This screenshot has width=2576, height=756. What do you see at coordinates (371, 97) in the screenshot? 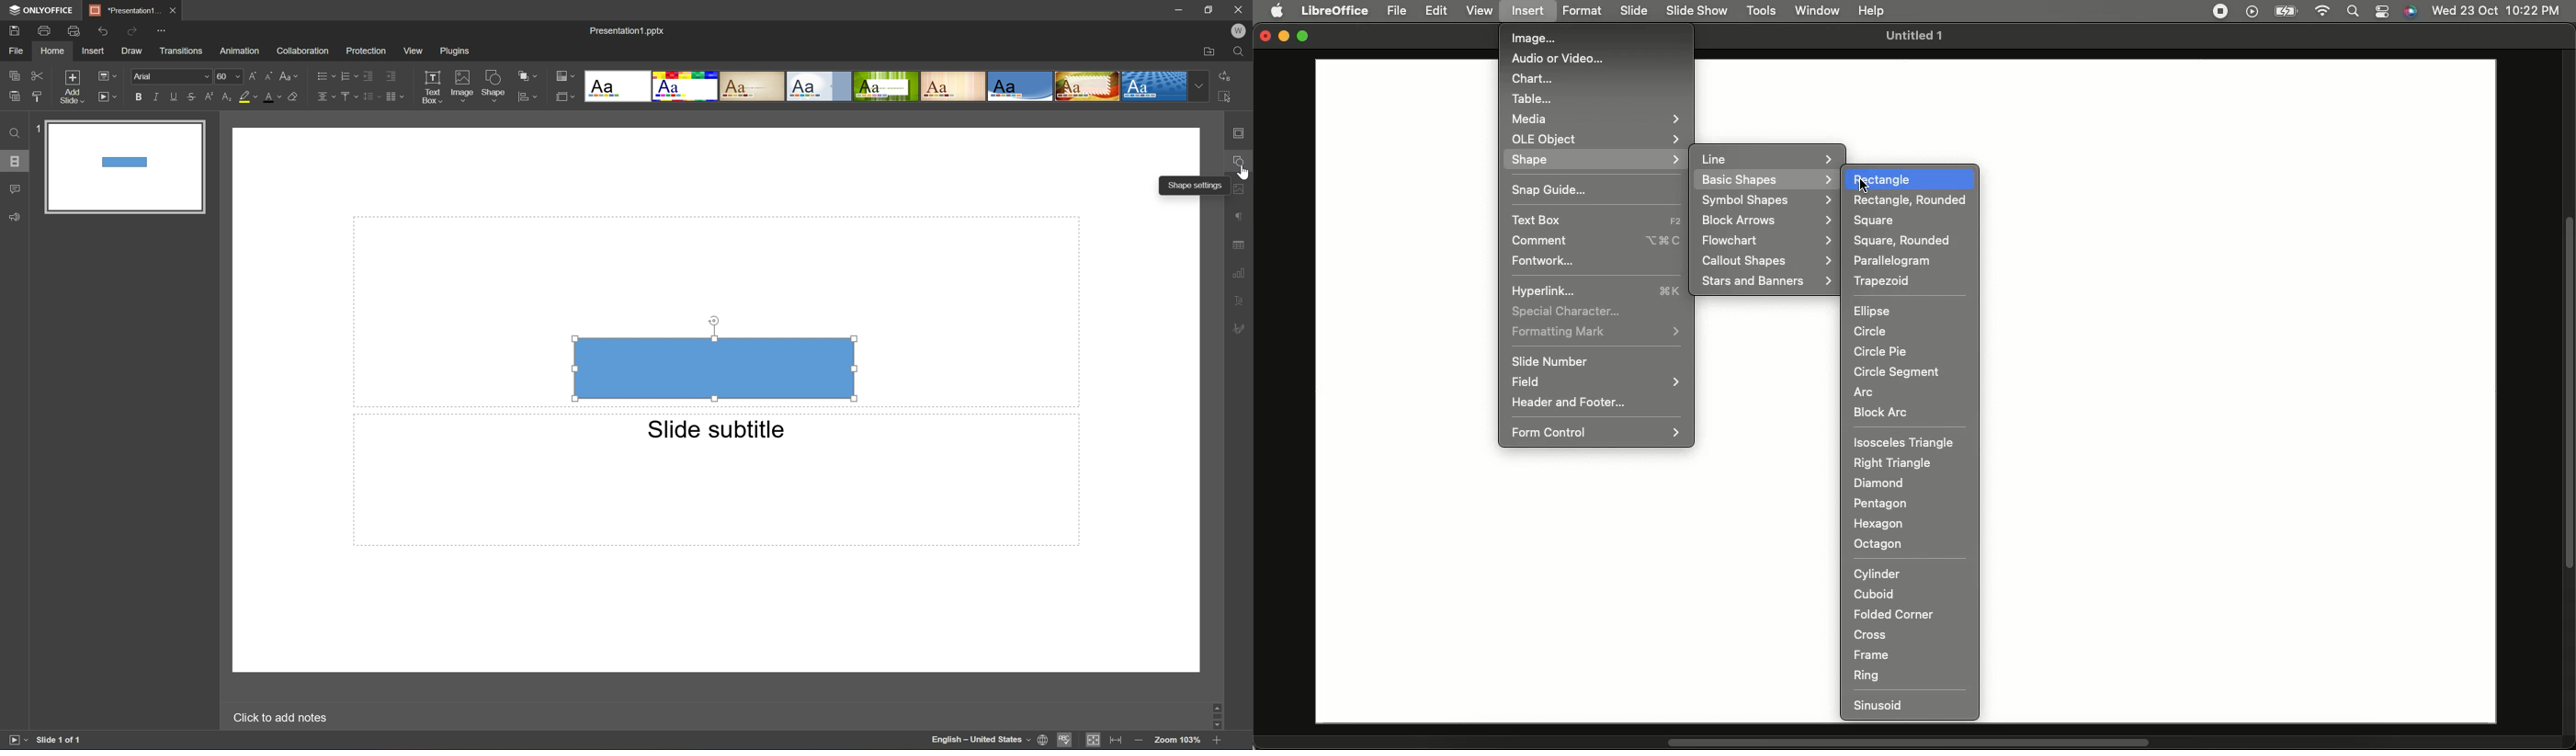
I see `Line spacing` at bounding box center [371, 97].